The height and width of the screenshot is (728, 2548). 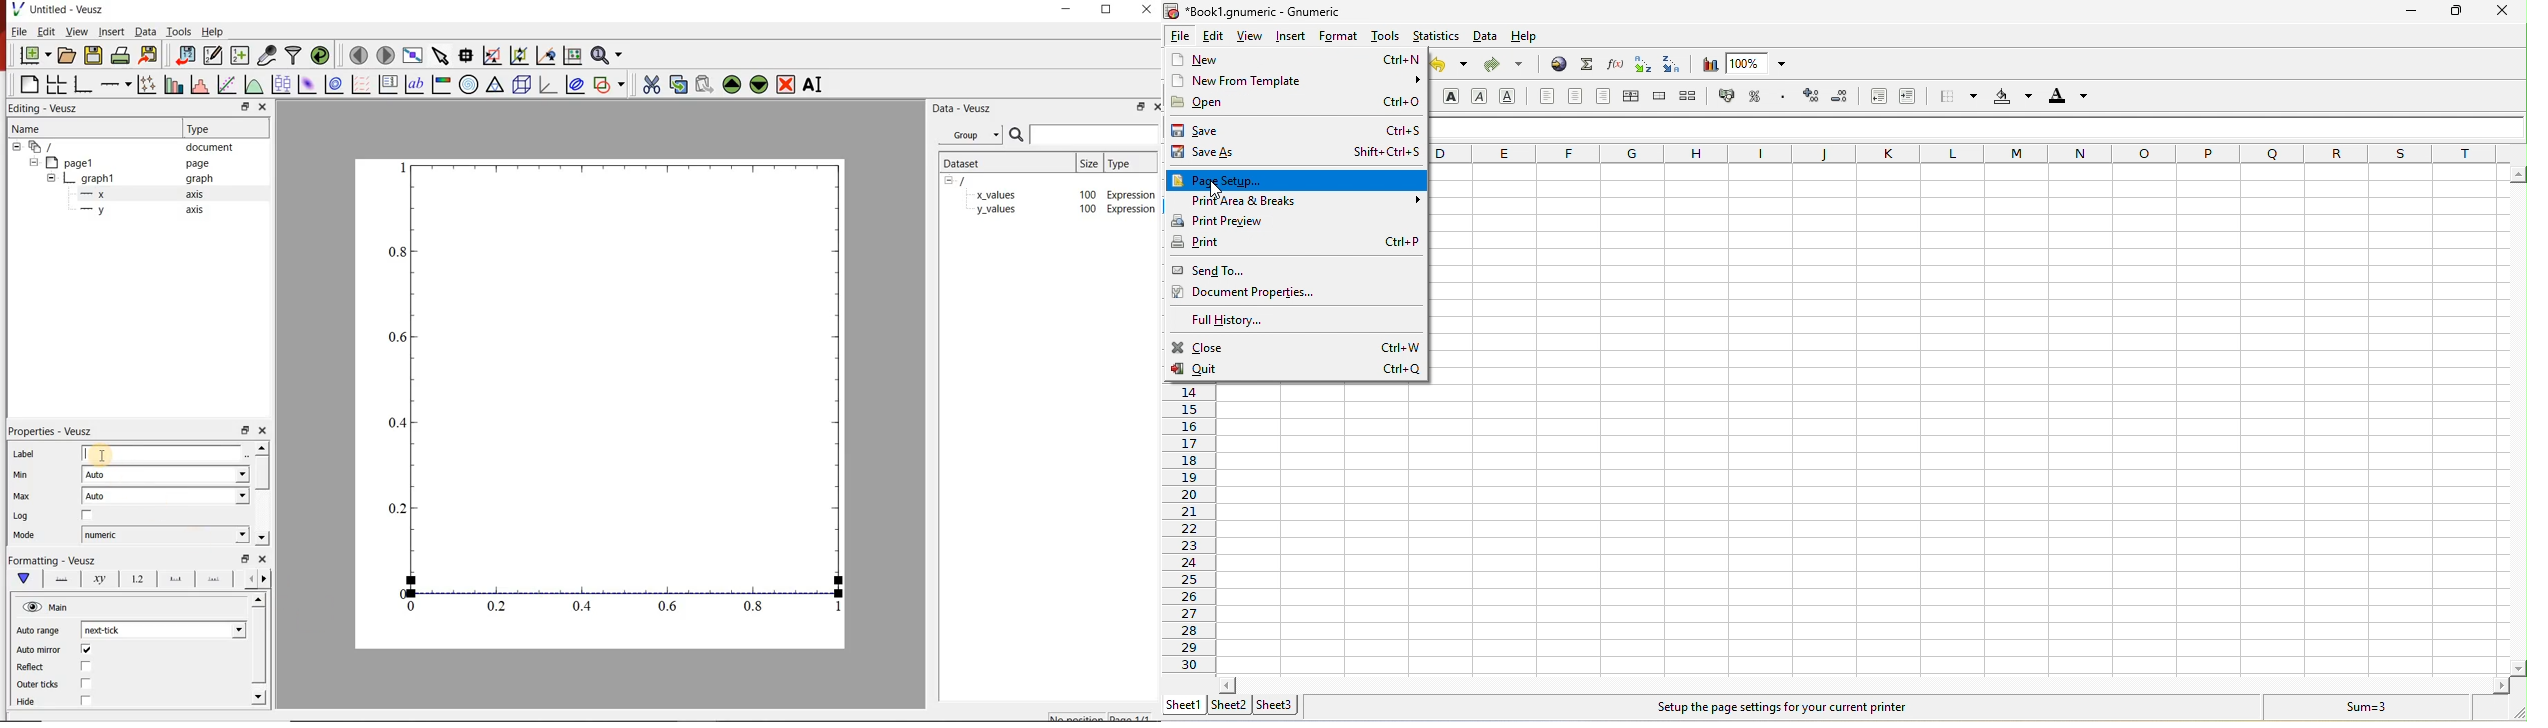 I want to click on restore down, so click(x=244, y=106).